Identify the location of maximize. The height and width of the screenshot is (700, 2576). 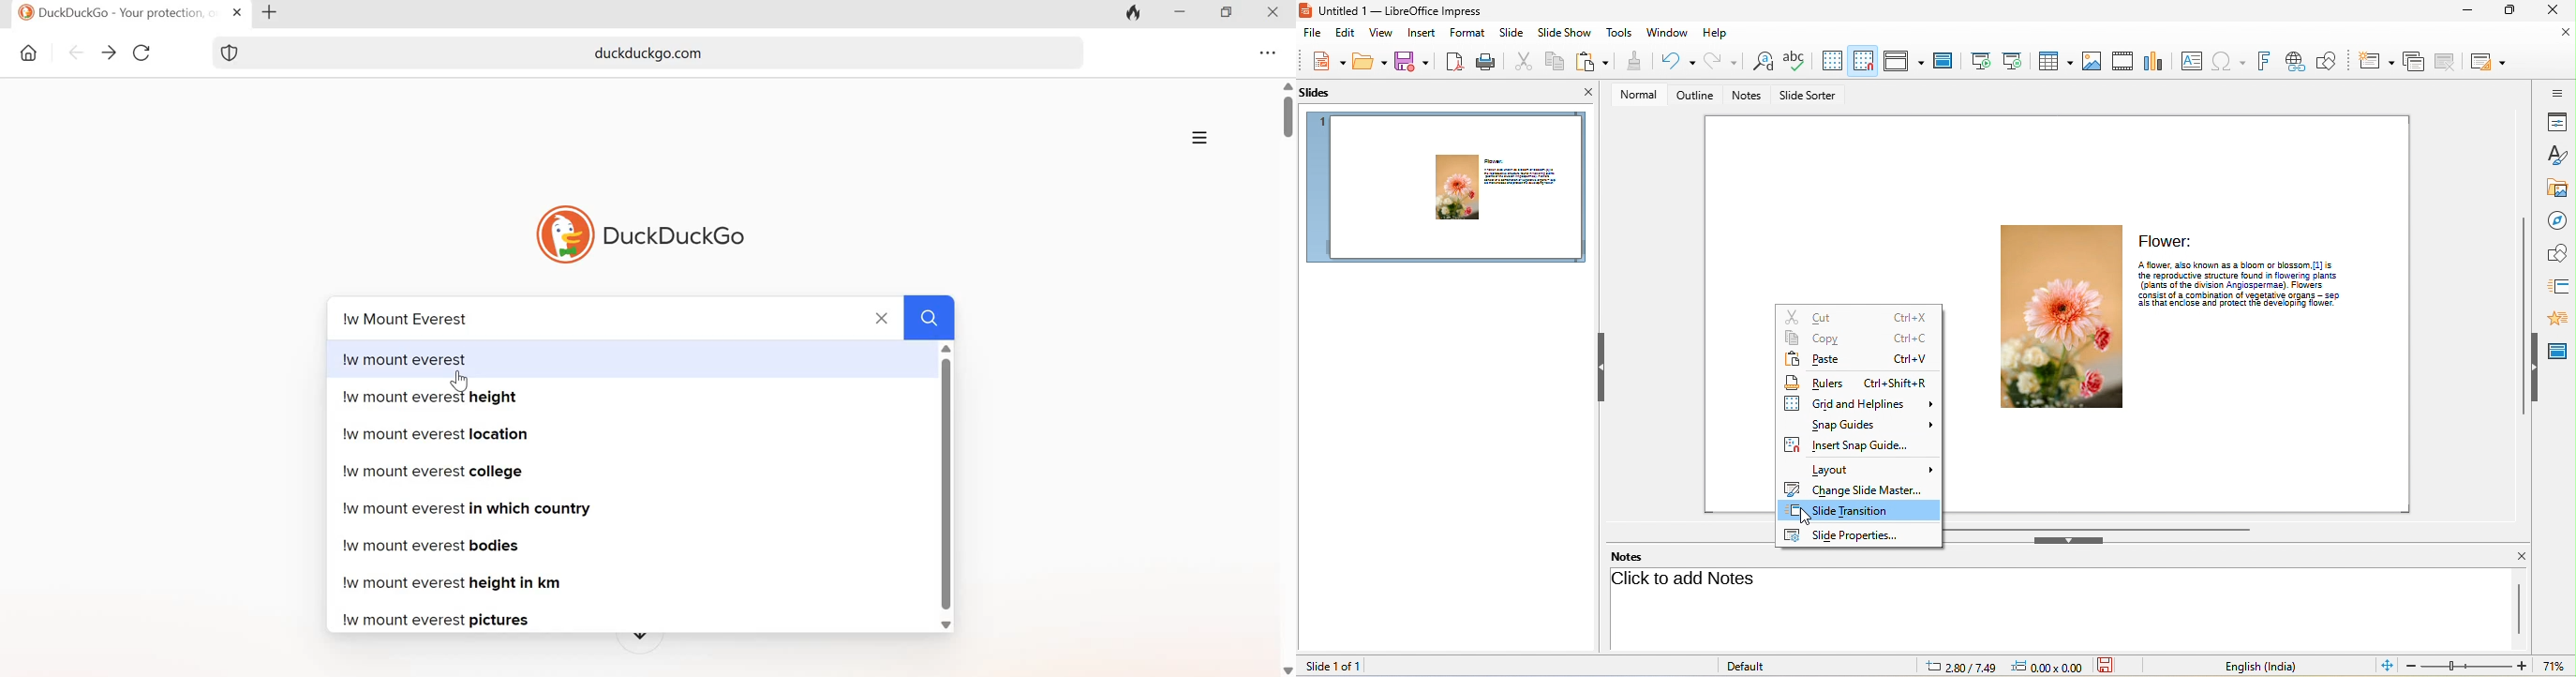
(2508, 11).